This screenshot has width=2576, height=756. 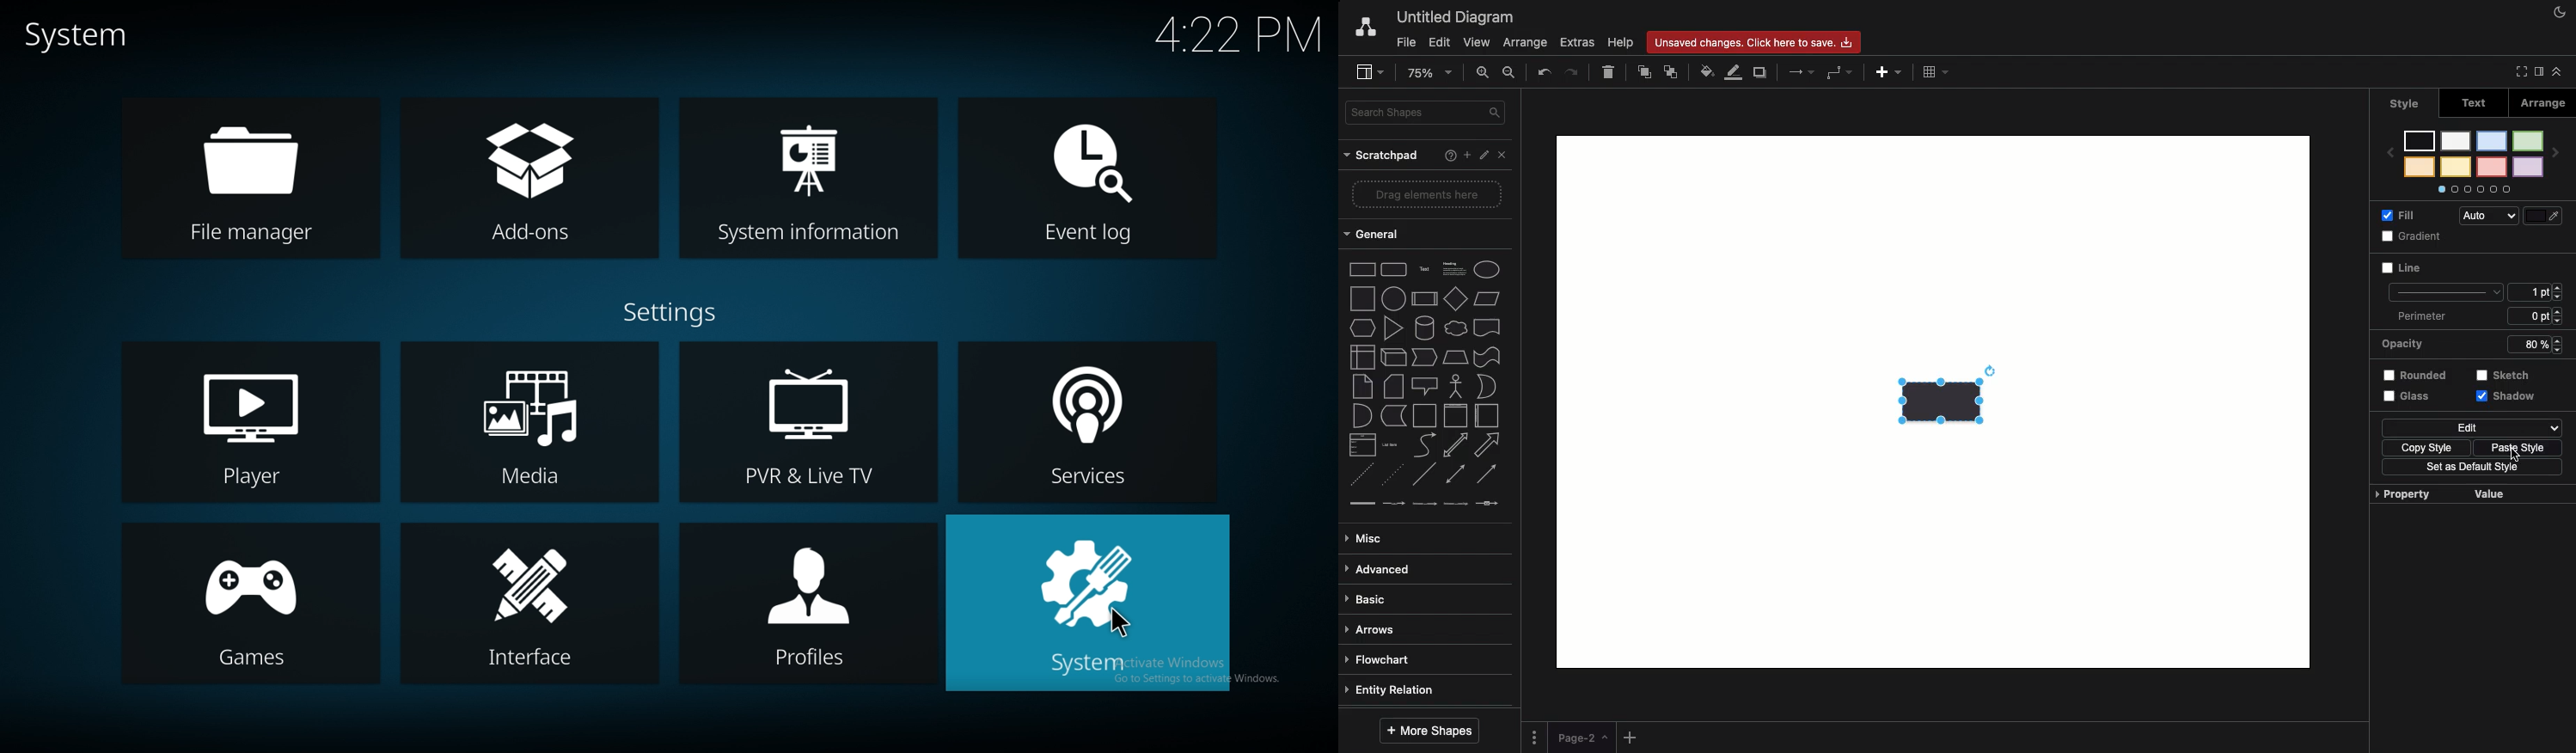 I want to click on player, so click(x=251, y=423).